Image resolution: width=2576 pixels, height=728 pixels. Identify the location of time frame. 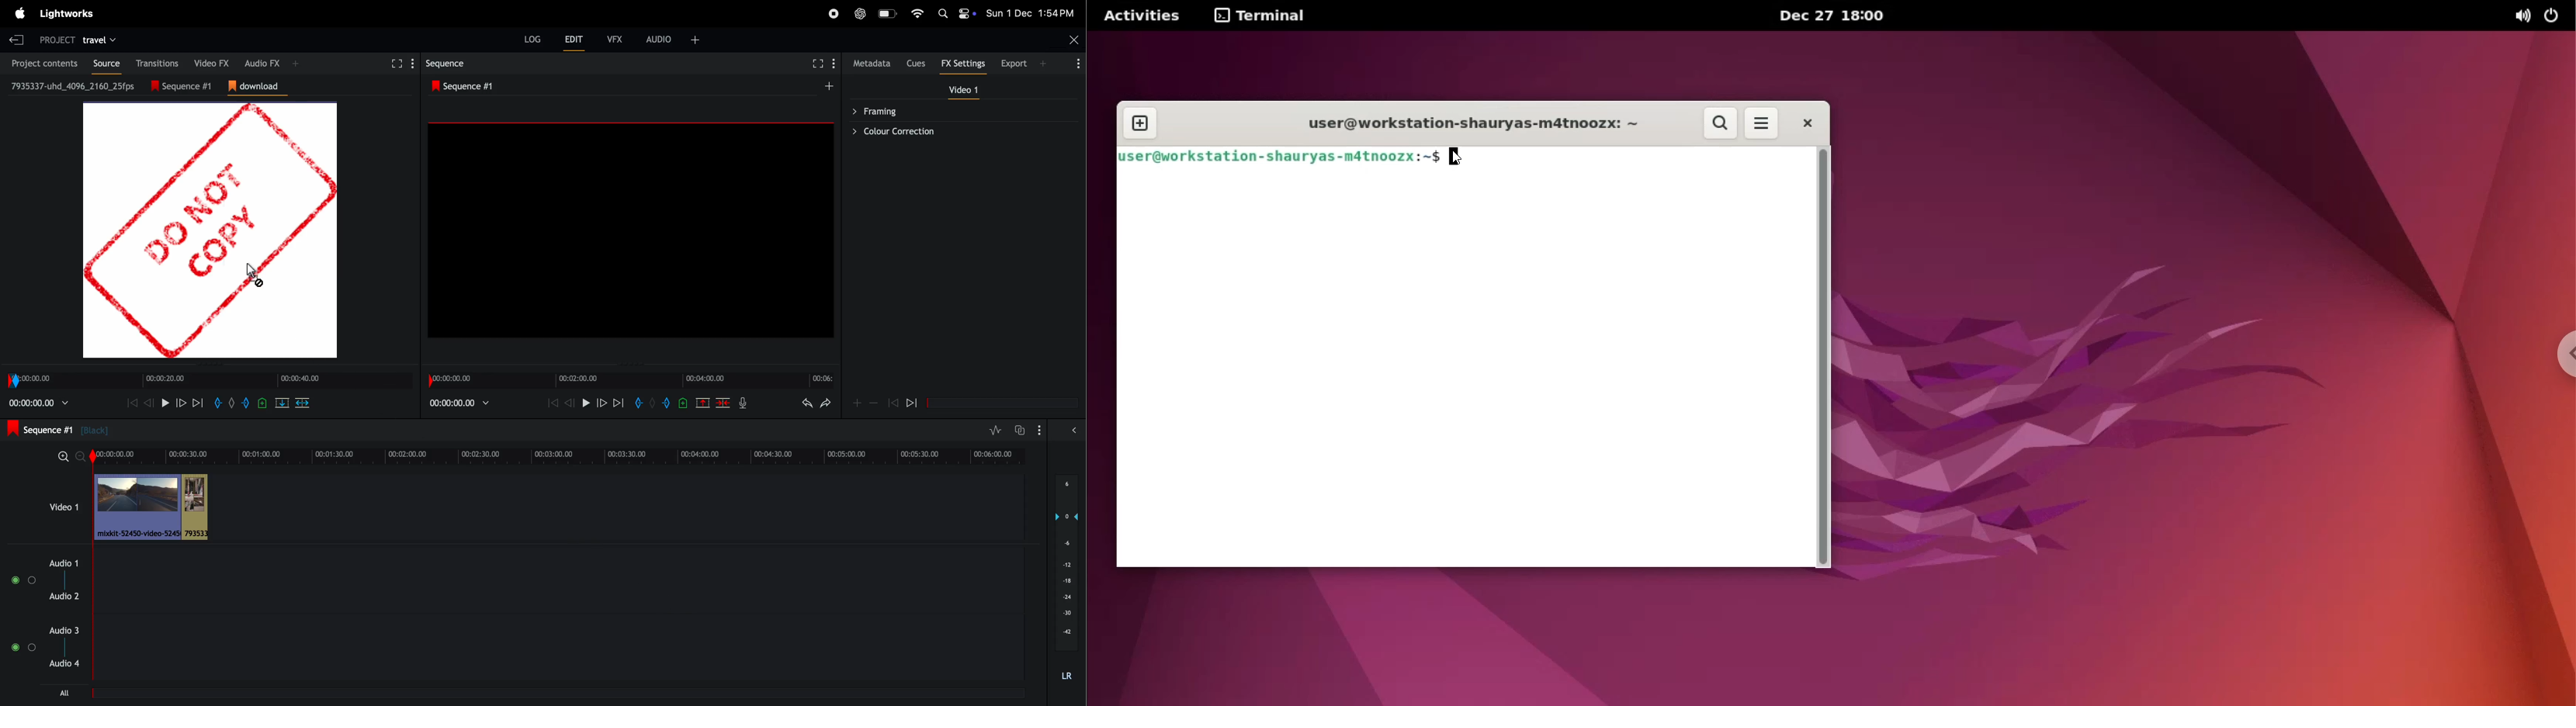
(631, 380).